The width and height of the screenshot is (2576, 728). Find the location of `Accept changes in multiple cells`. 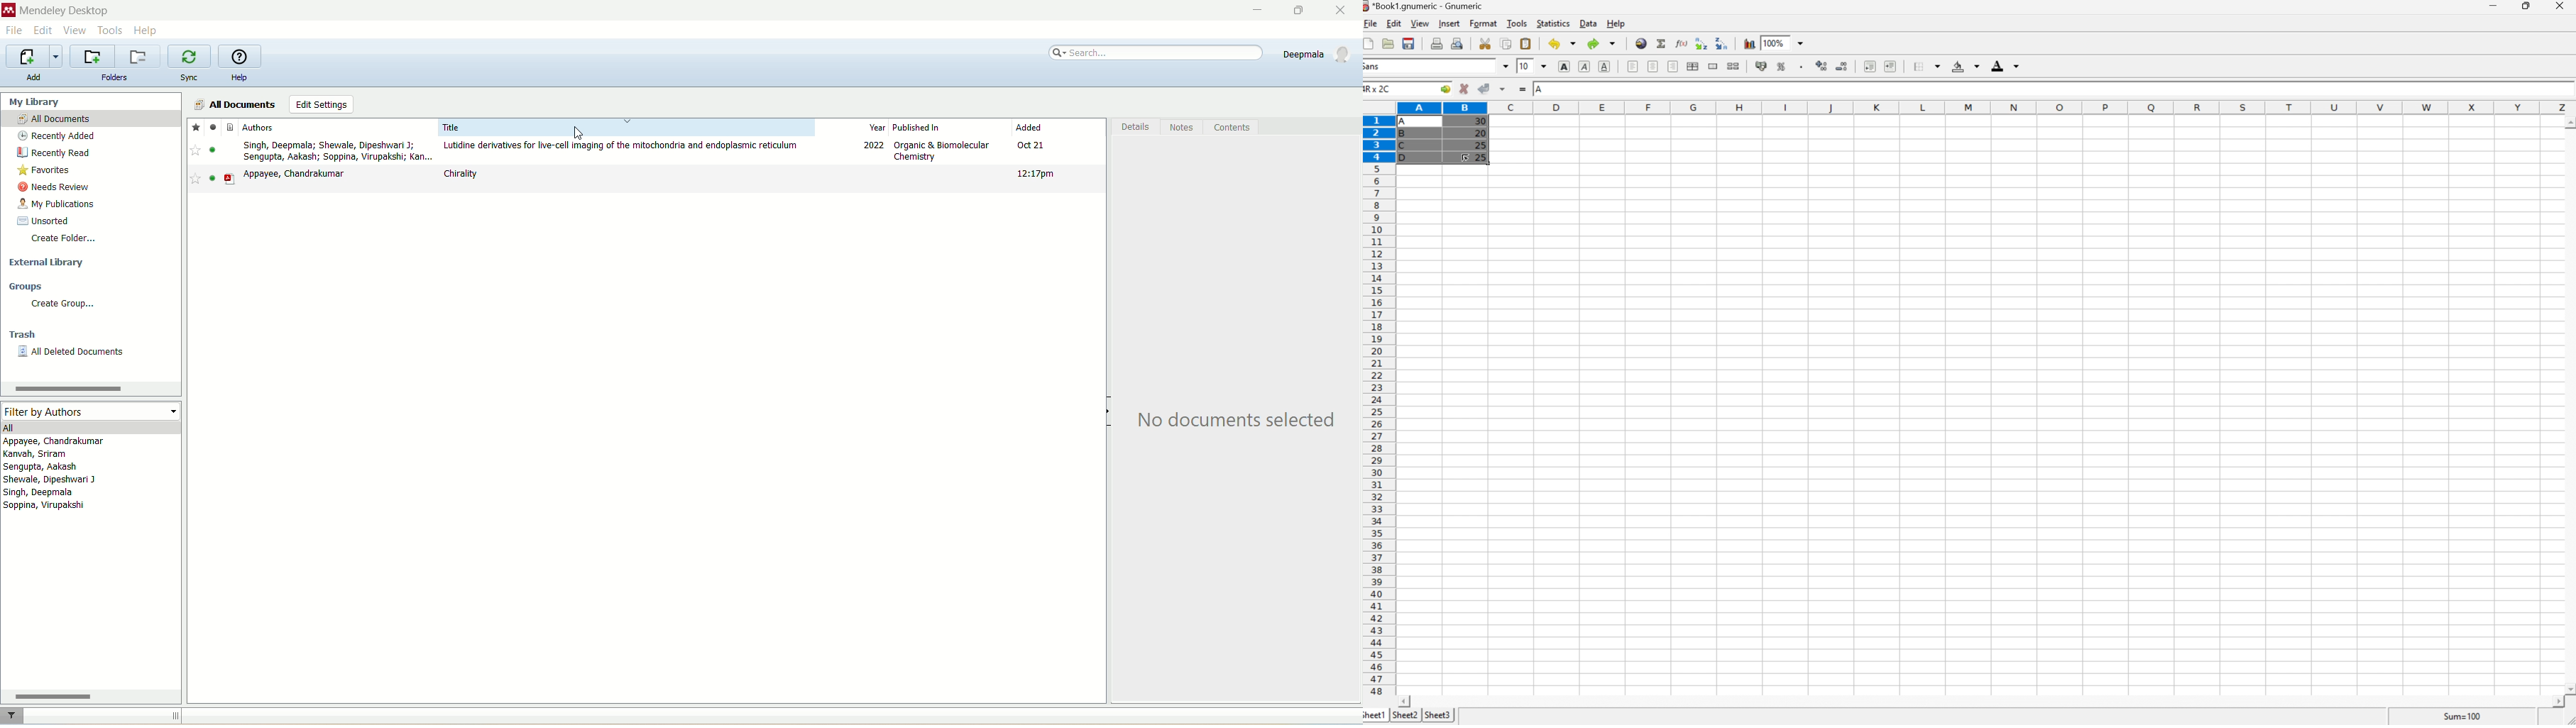

Accept changes in multiple cells is located at coordinates (1503, 88).